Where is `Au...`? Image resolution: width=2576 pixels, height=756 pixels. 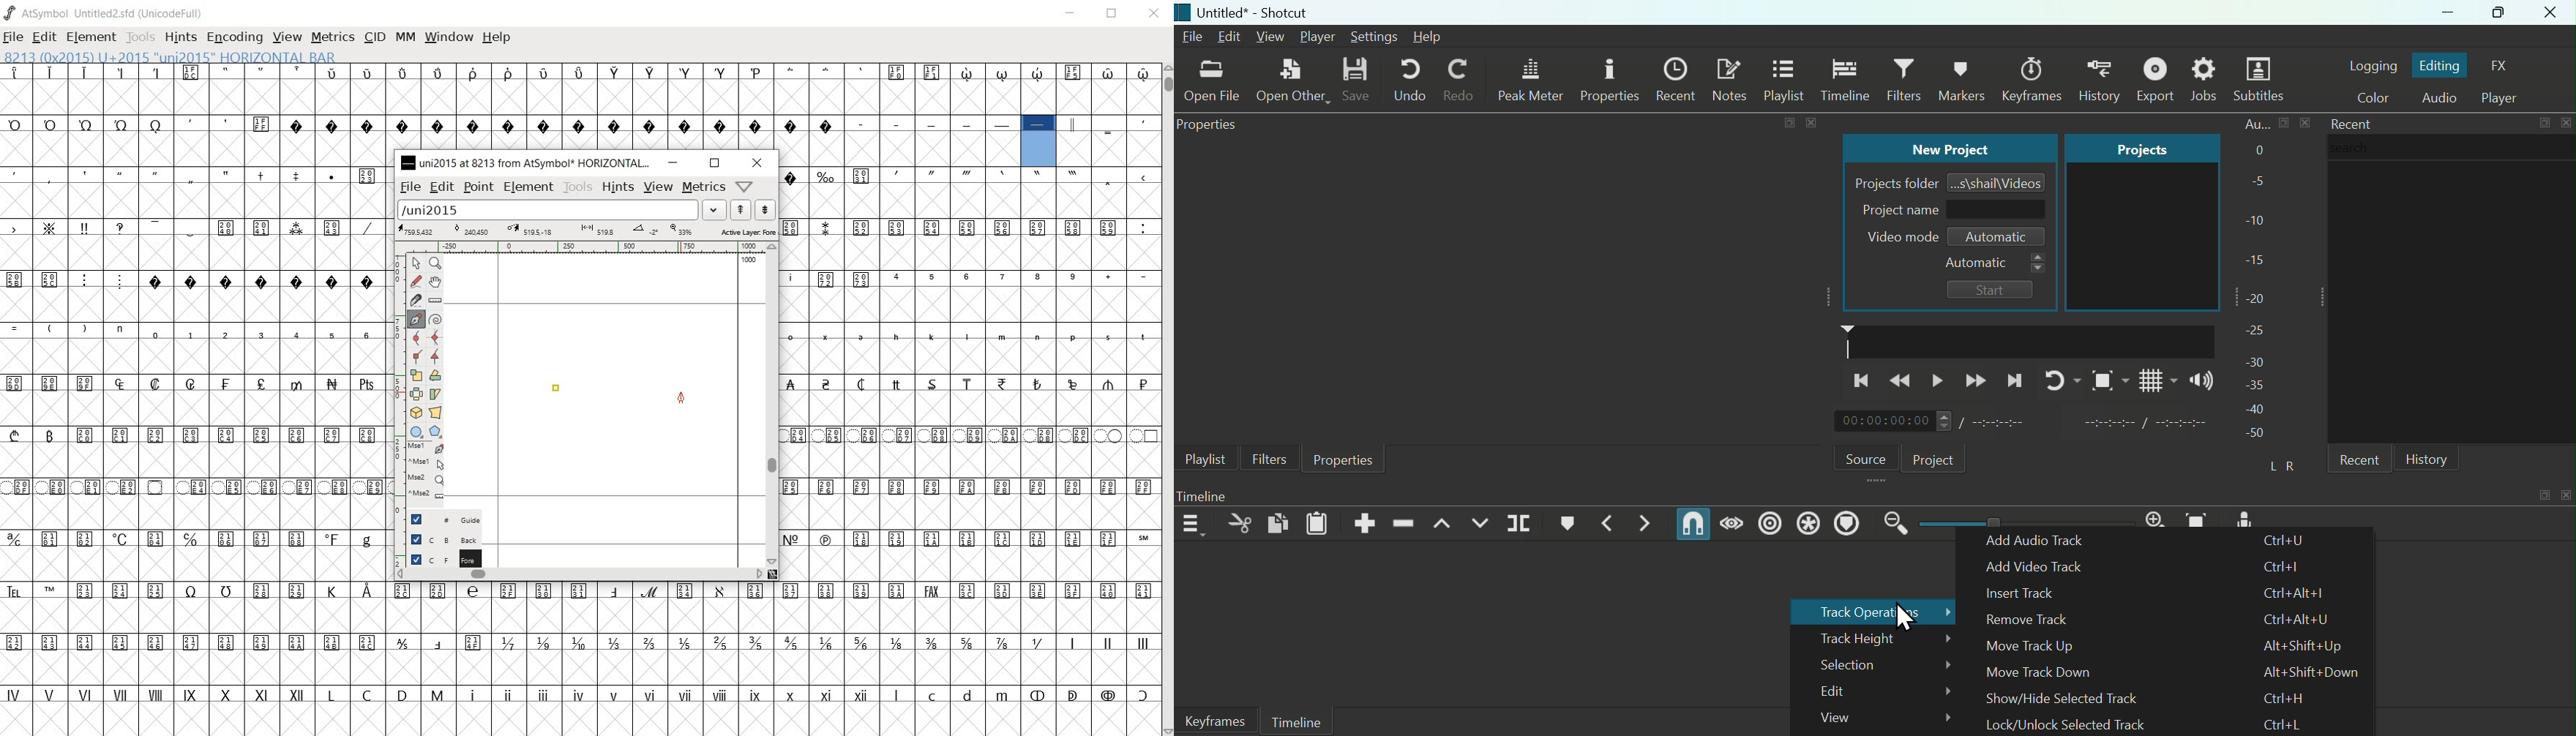 Au... is located at coordinates (2252, 124).